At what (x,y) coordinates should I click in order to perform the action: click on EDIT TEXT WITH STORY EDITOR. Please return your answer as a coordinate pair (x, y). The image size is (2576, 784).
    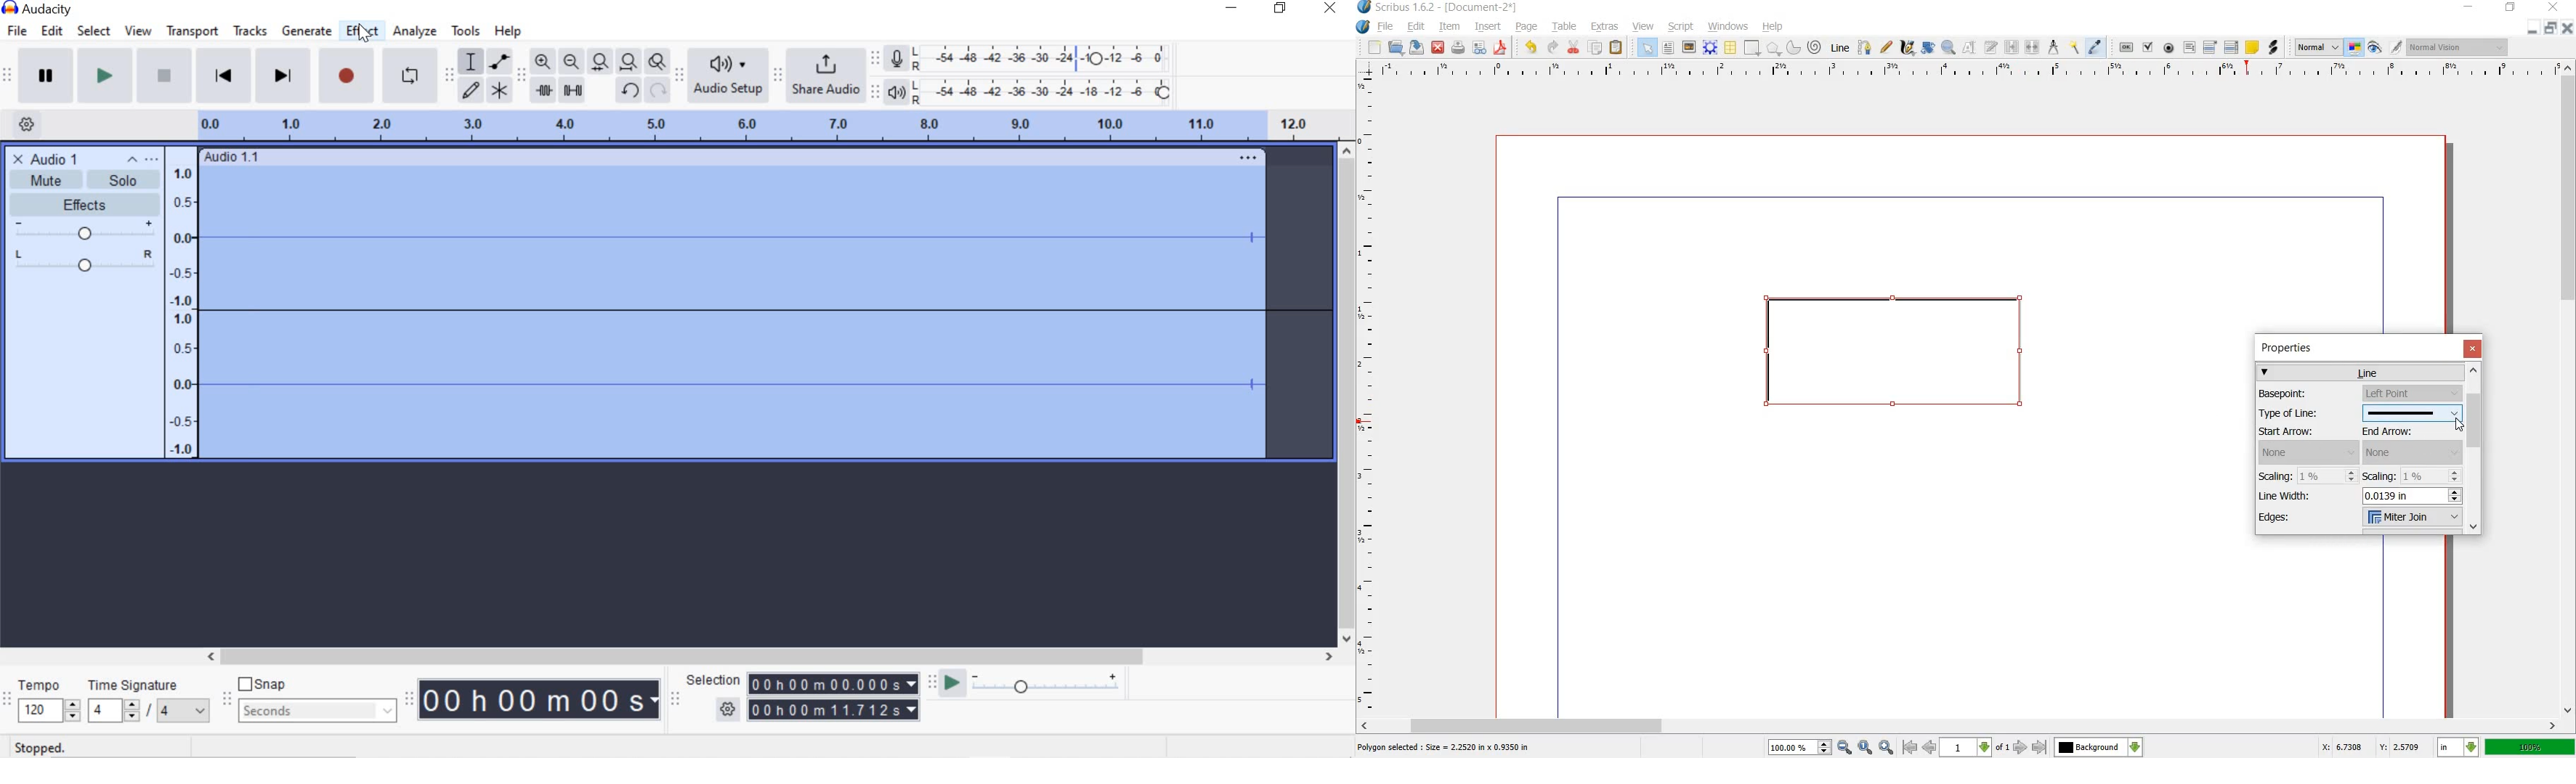
    Looking at the image, I should click on (1991, 48).